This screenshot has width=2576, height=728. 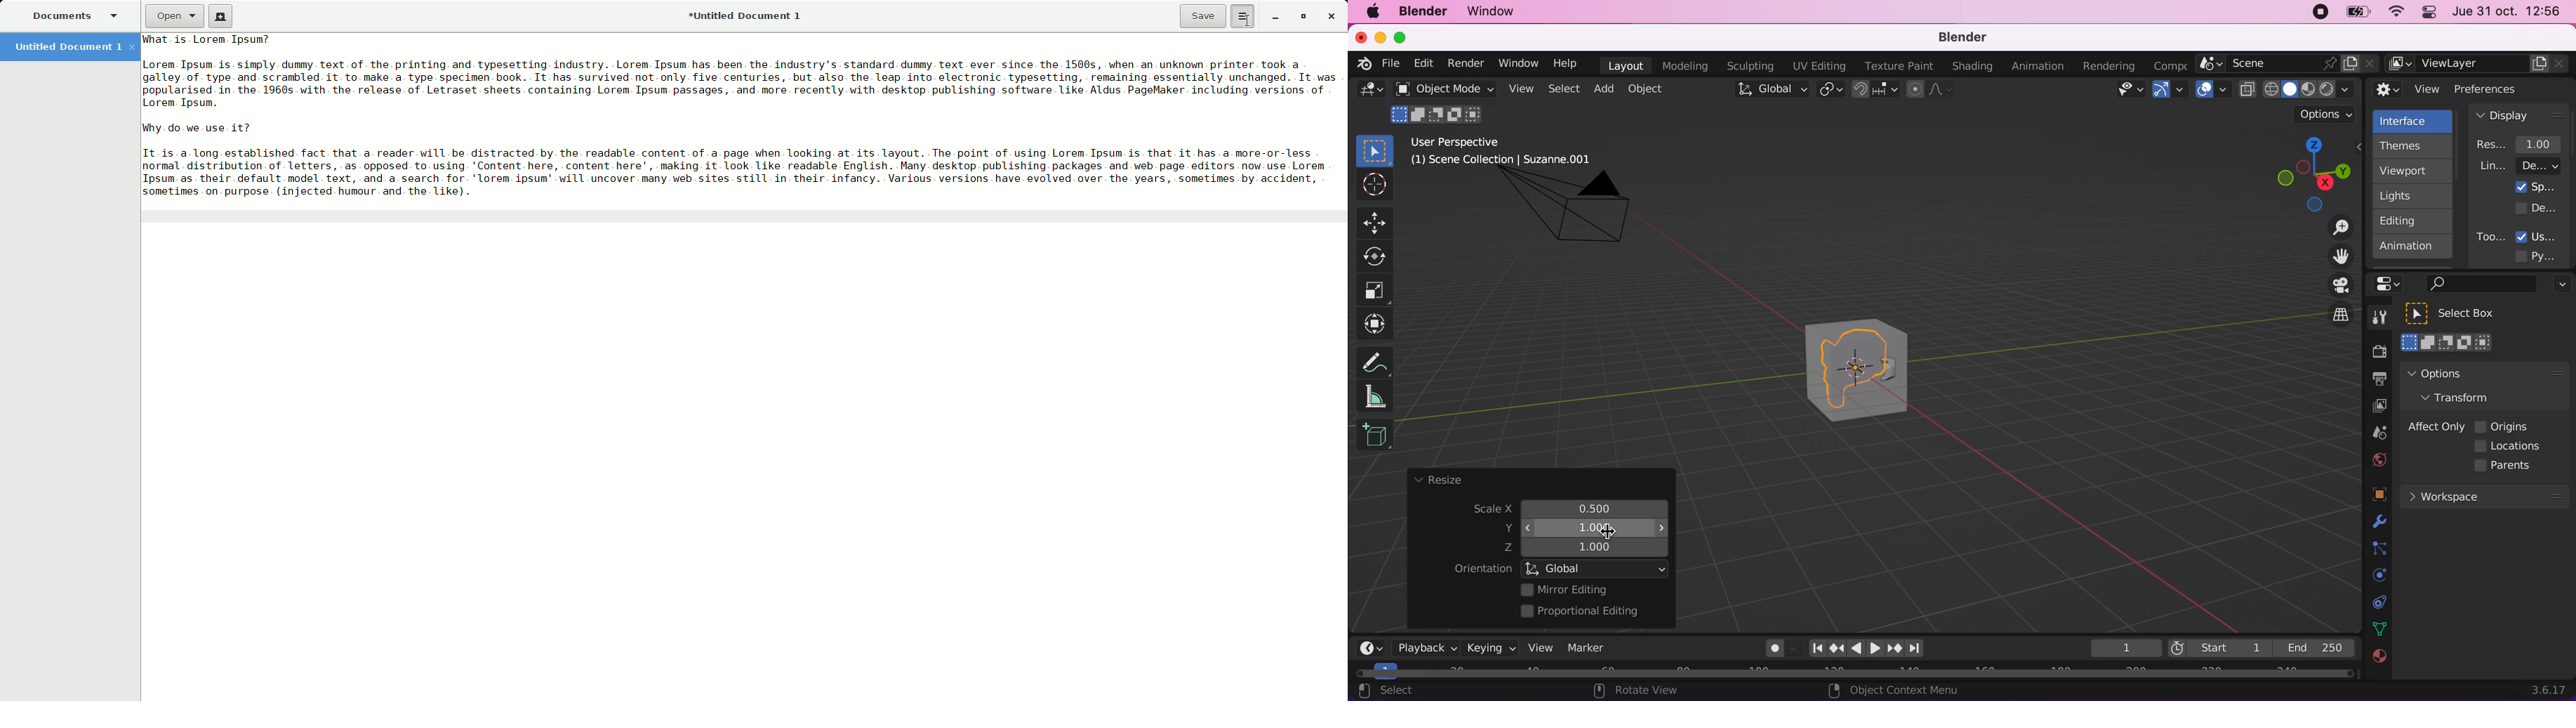 What do you see at coordinates (2484, 495) in the screenshot?
I see `workspace` at bounding box center [2484, 495].